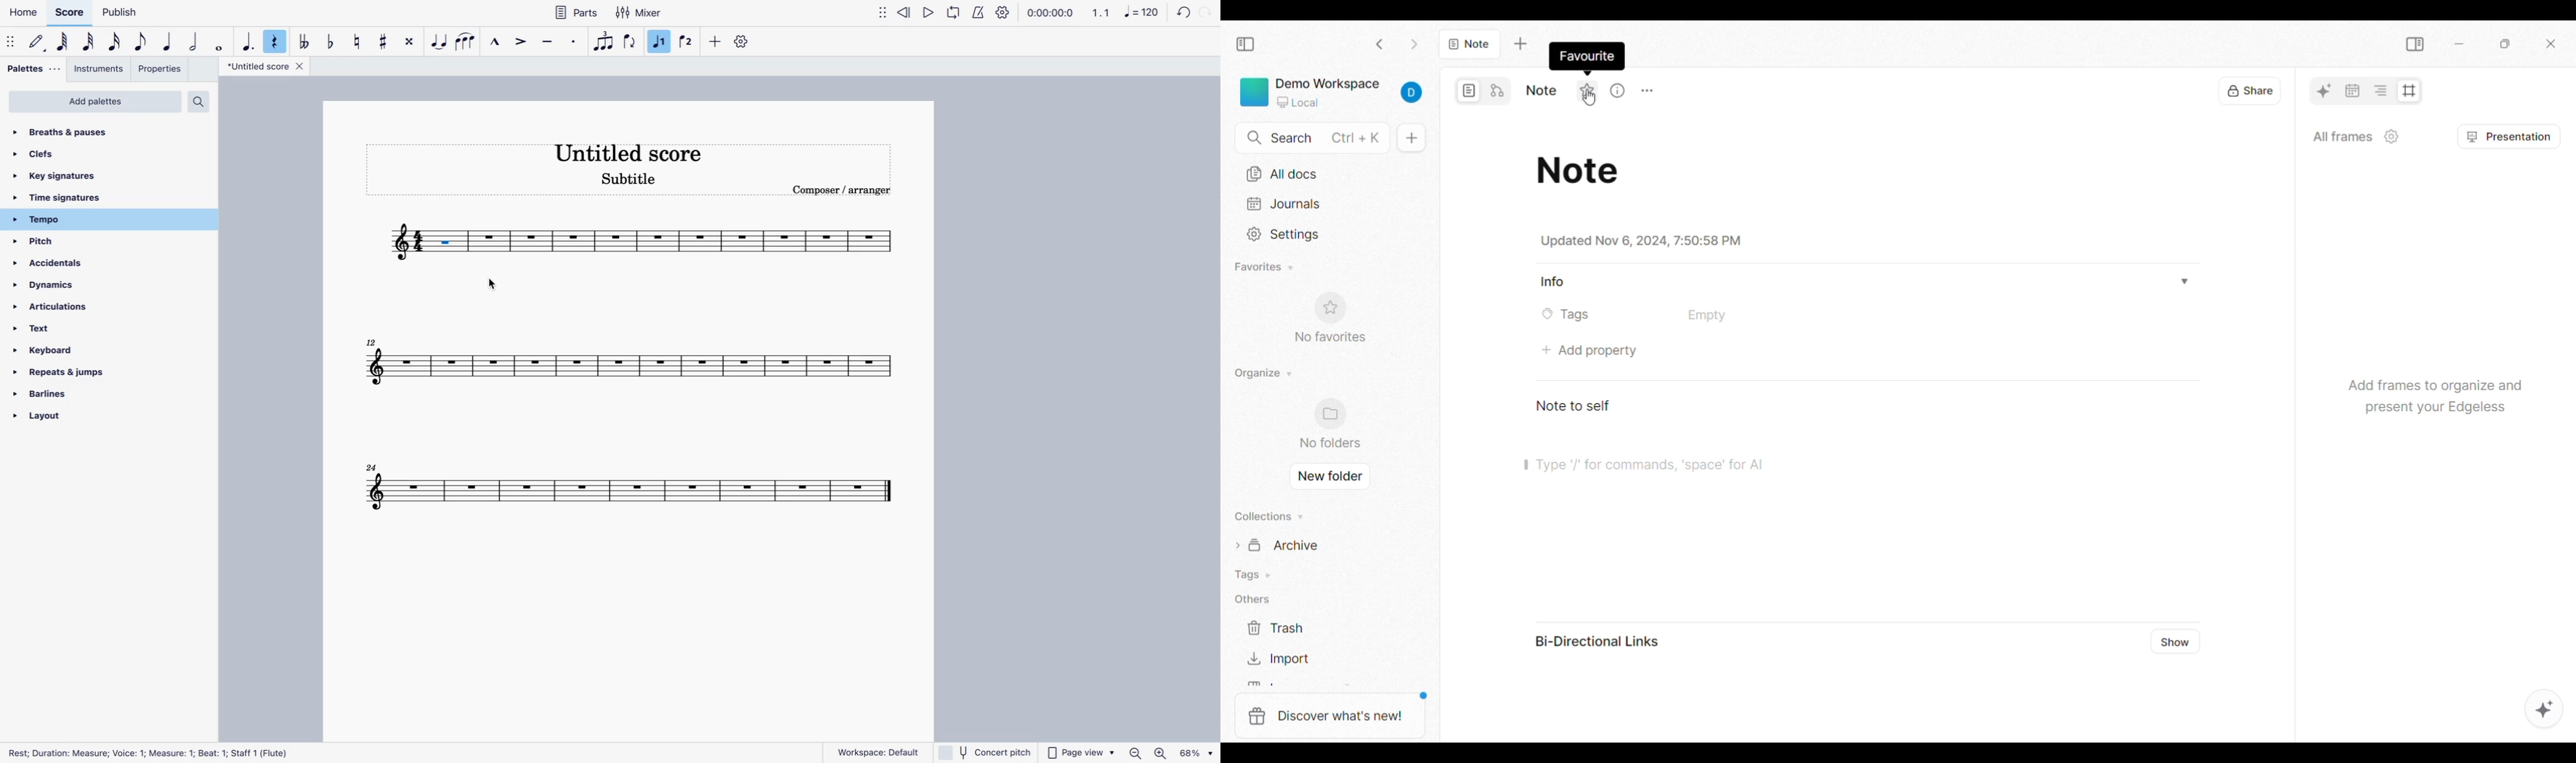 Image resolution: width=2576 pixels, height=784 pixels. Describe the element at coordinates (1640, 241) in the screenshot. I see `Updated Nov 6, 2024, 7:50:58 PM` at that location.